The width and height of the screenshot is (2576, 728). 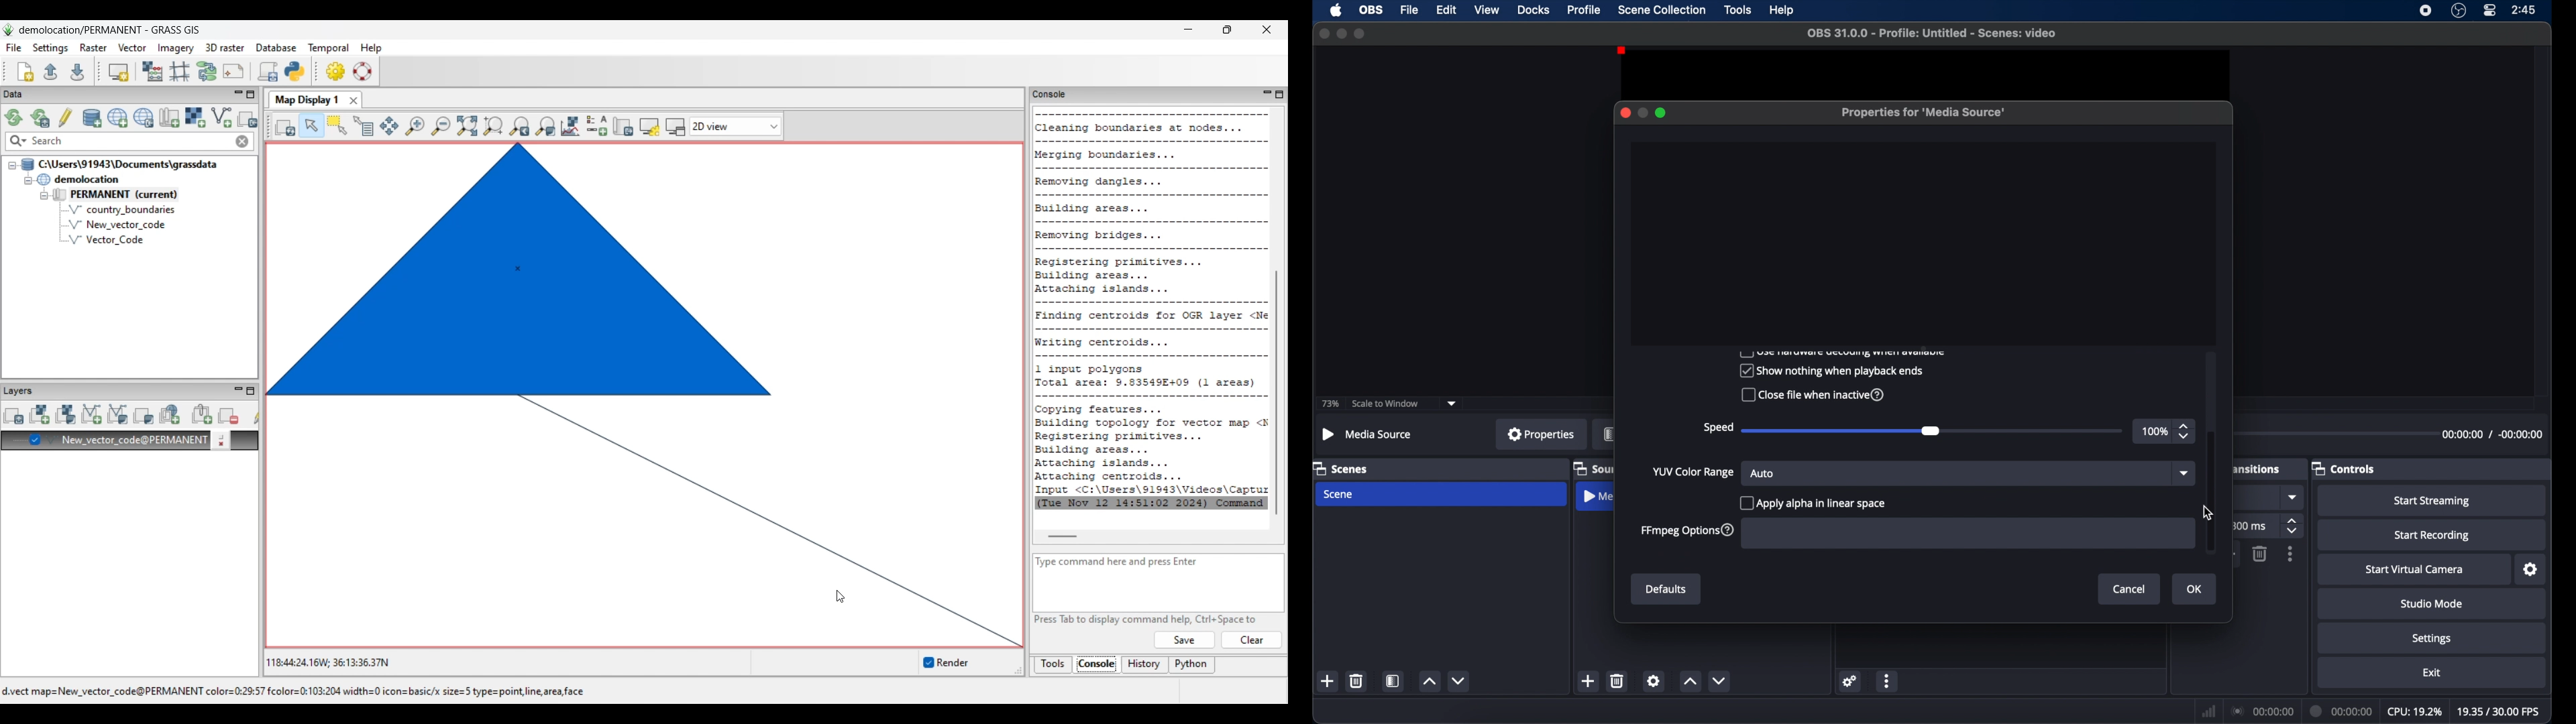 I want to click on transitions, so click(x=2256, y=469).